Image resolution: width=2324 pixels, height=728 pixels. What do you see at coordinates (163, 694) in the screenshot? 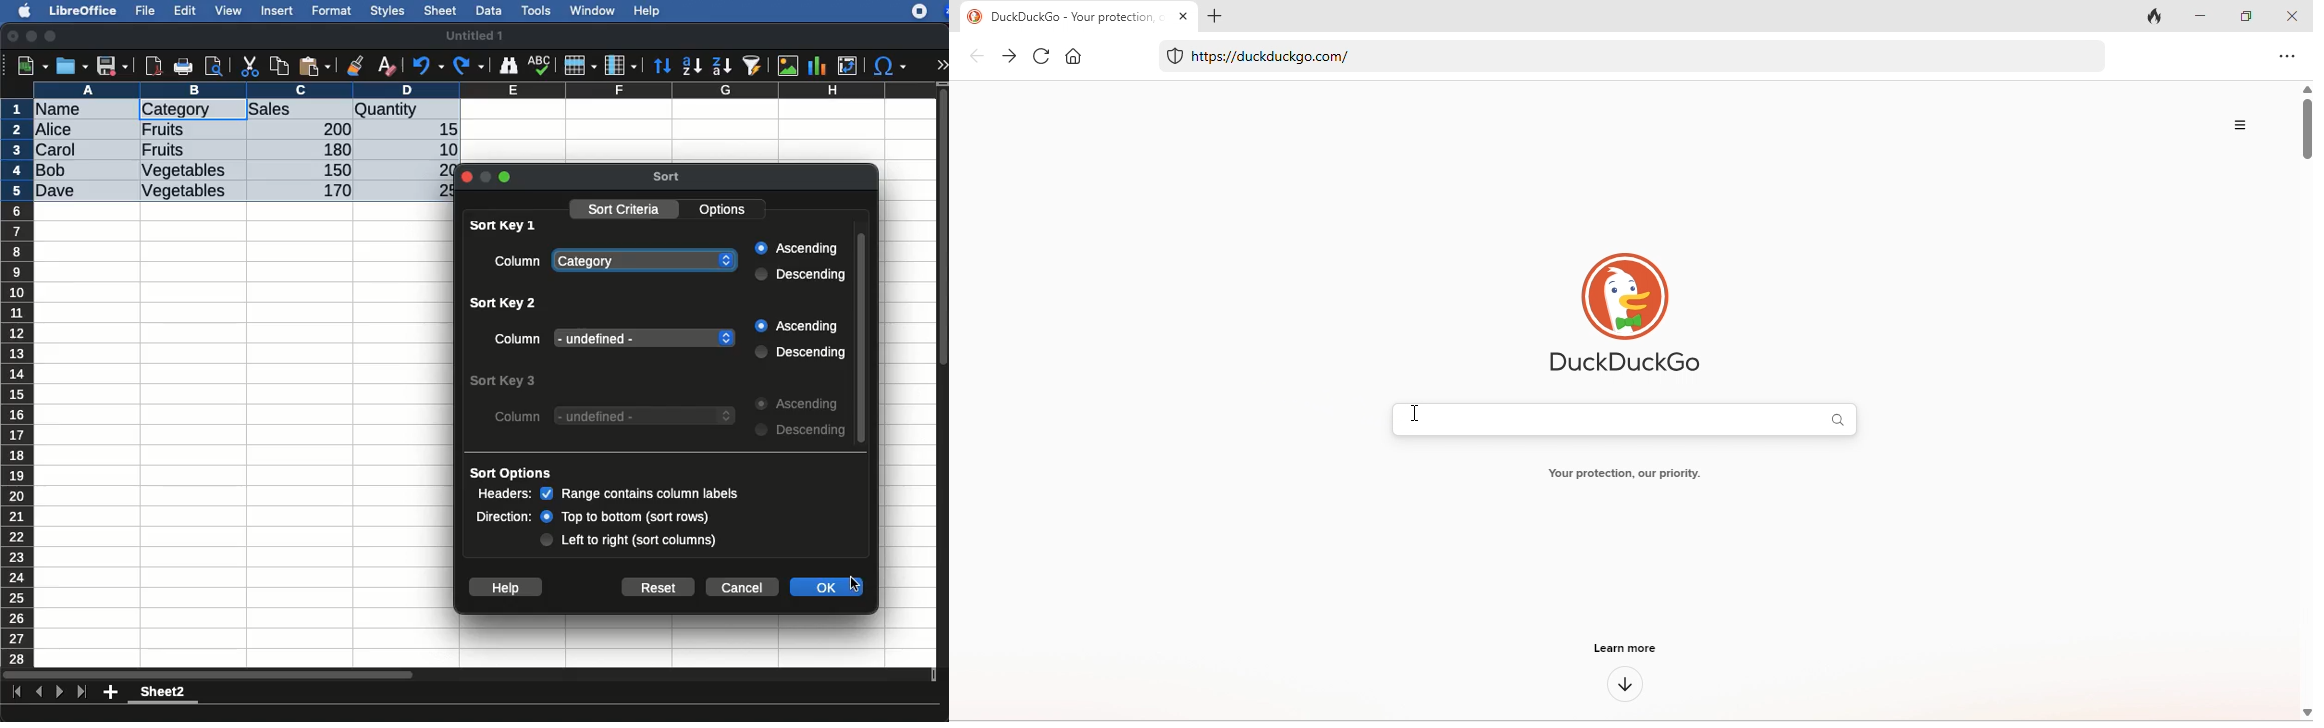
I see `sheet 2` at bounding box center [163, 694].